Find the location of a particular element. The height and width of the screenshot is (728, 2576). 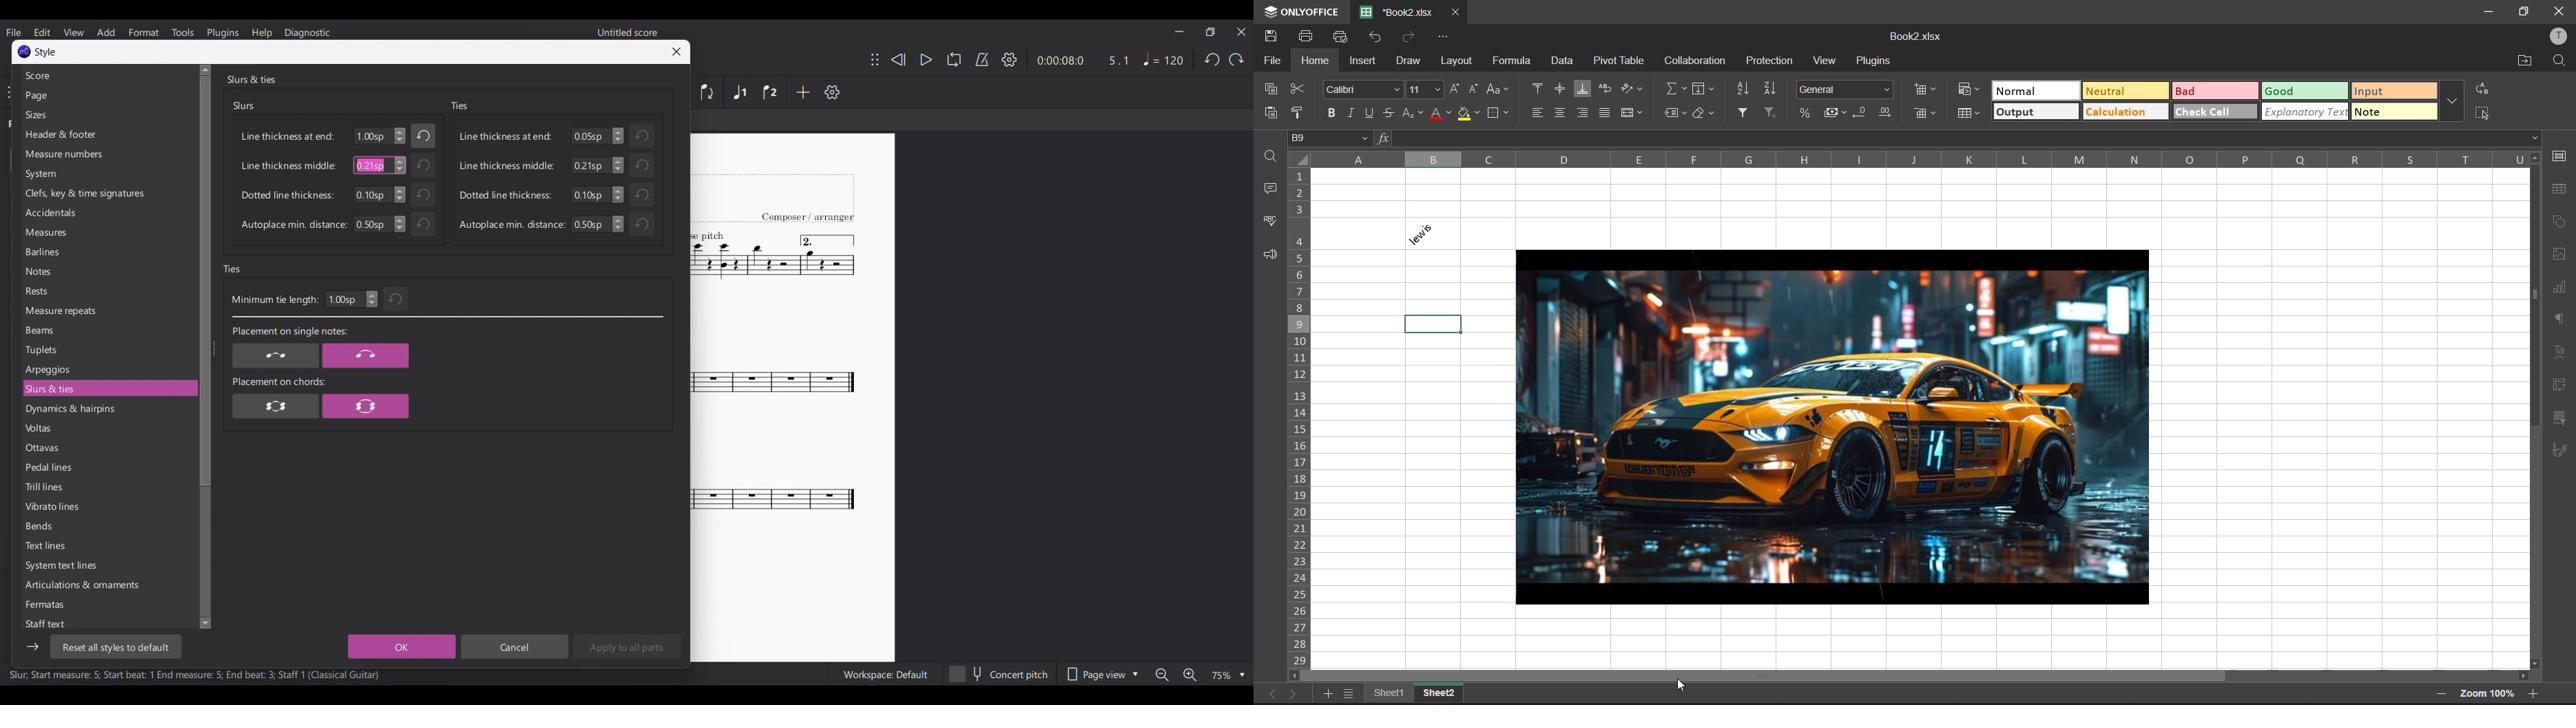

insert cells is located at coordinates (1922, 90).